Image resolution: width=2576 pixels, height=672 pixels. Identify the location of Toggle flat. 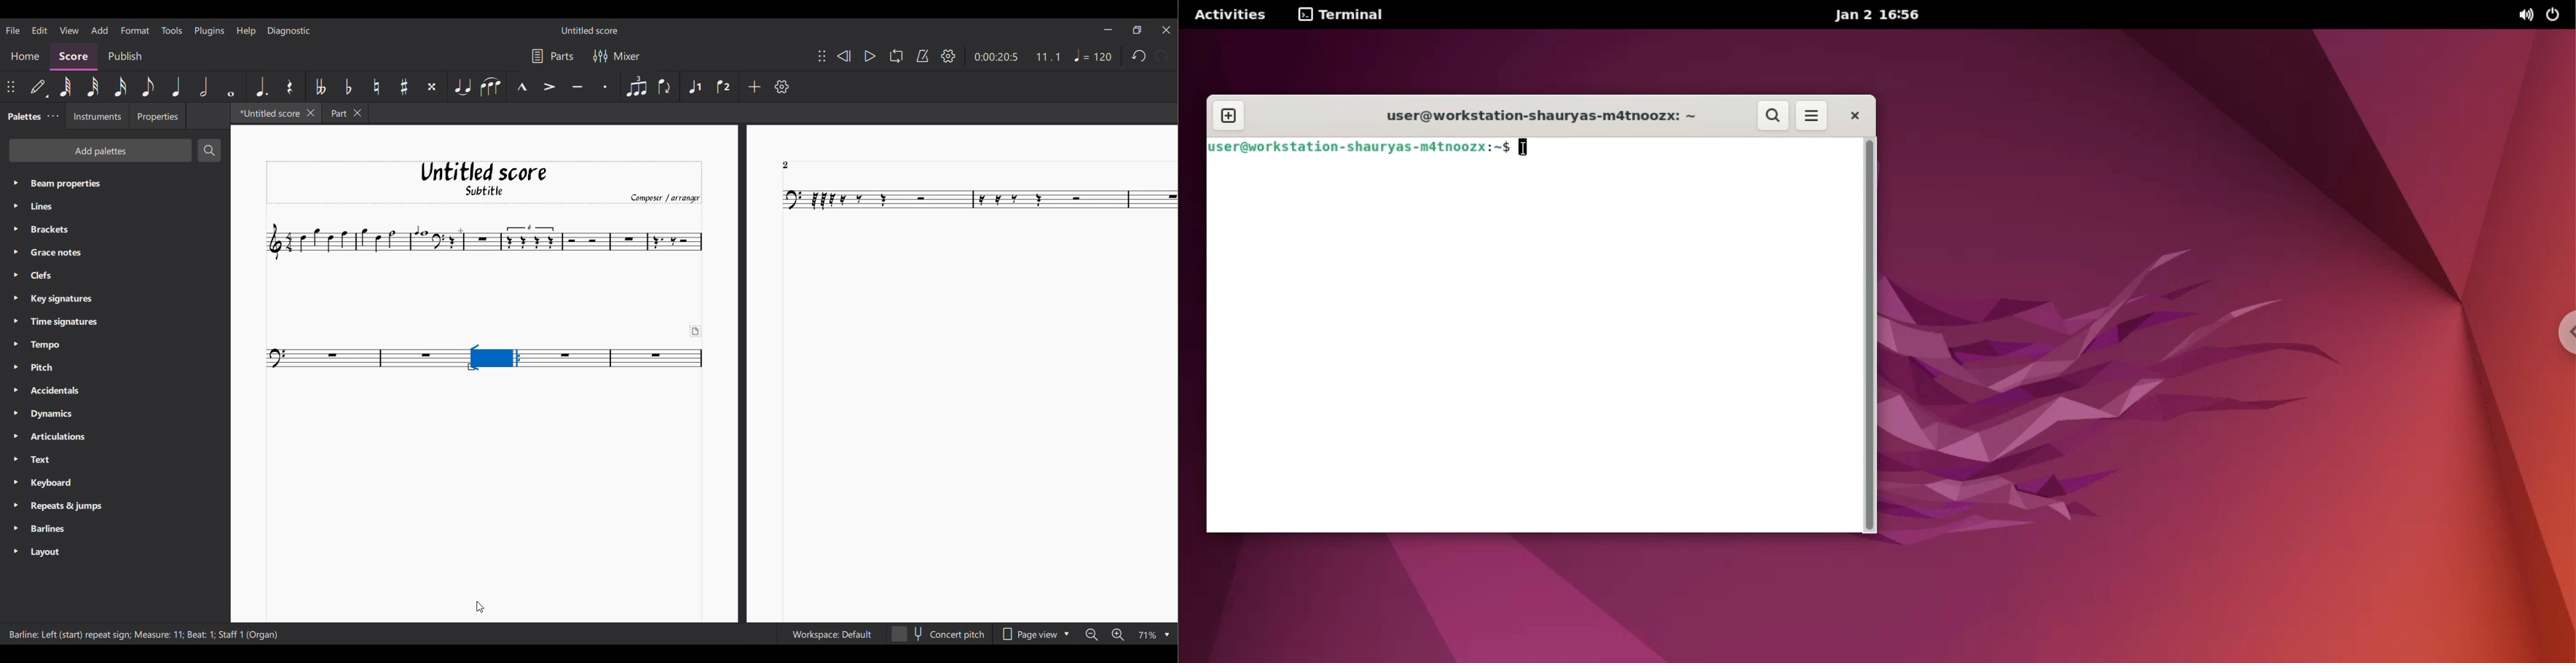
(349, 87).